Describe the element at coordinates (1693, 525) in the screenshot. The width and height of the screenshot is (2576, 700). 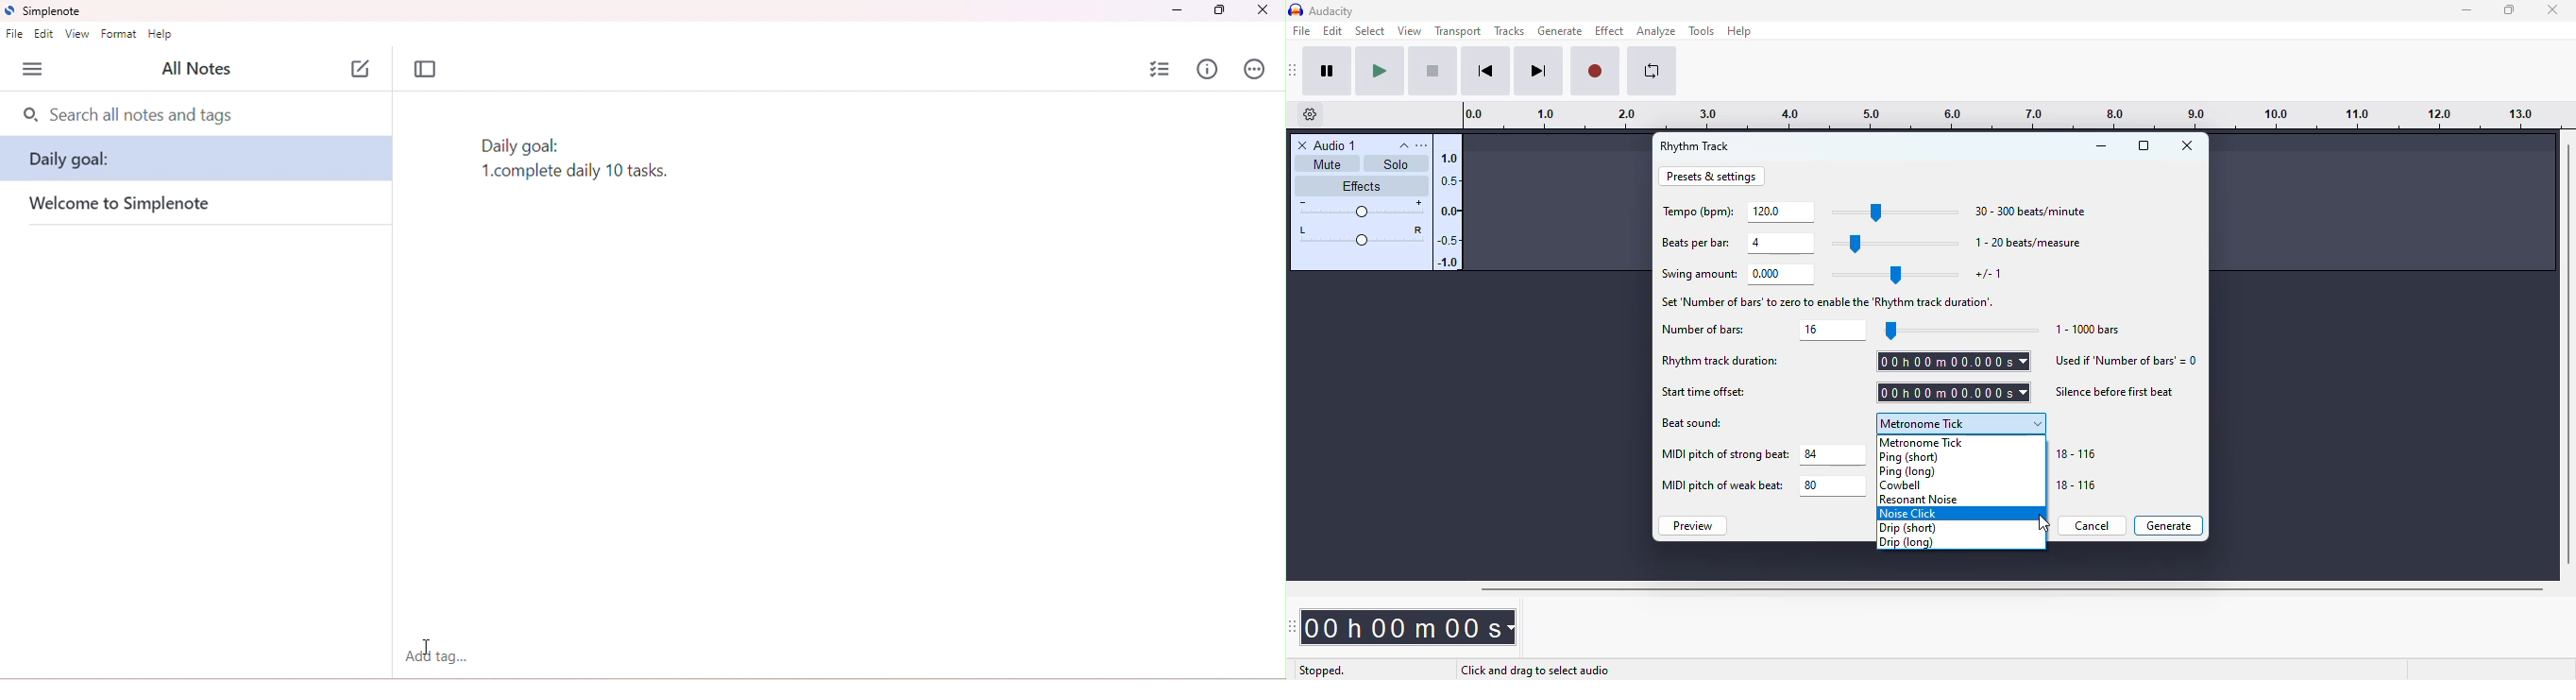
I see `preview` at that location.